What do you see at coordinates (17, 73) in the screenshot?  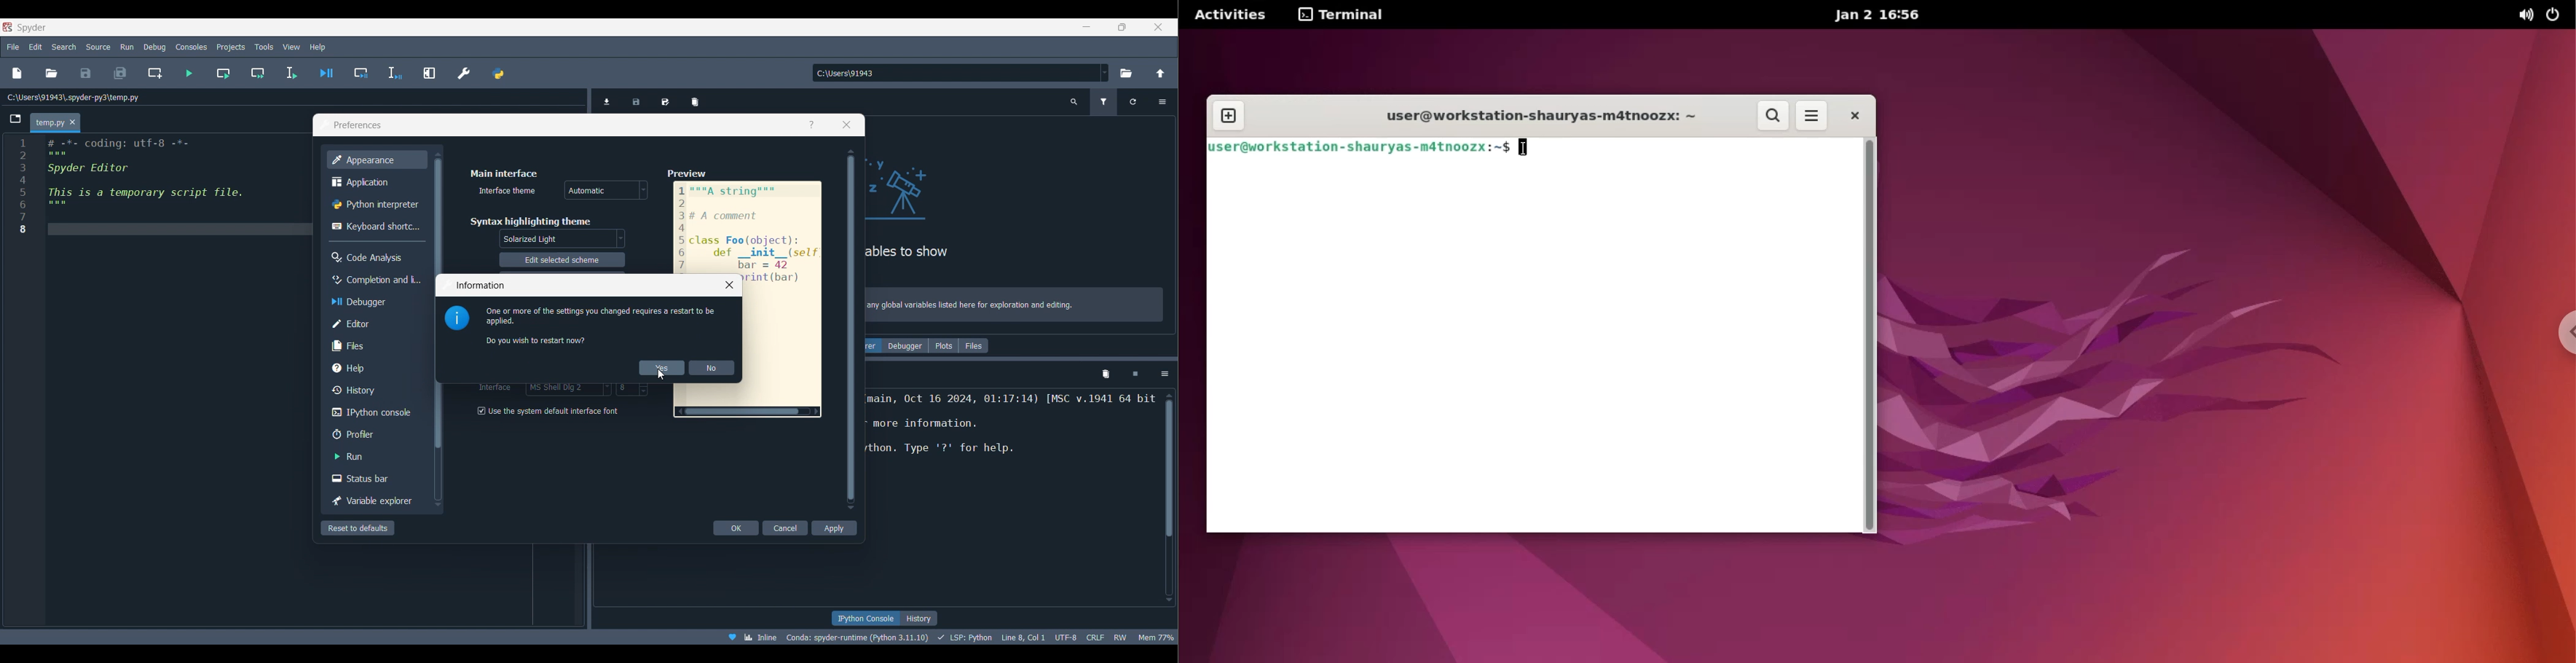 I see `New file` at bounding box center [17, 73].